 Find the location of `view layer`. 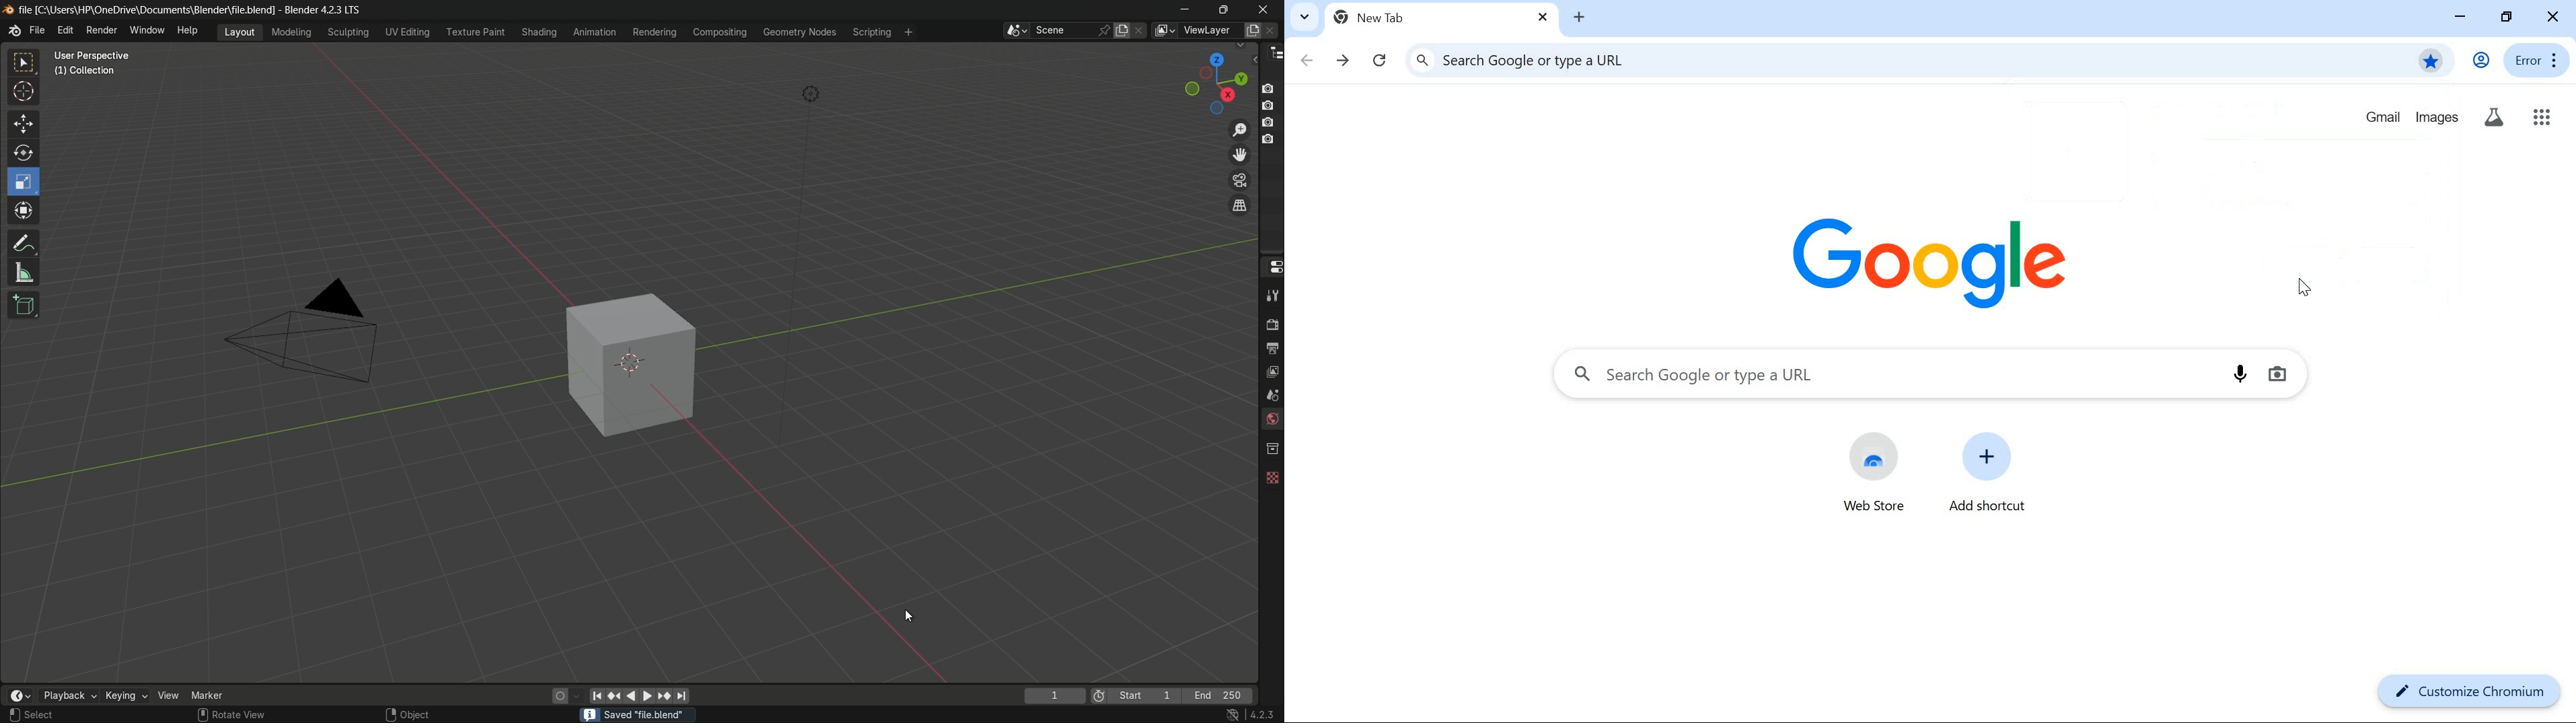

view layer is located at coordinates (1271, 370).